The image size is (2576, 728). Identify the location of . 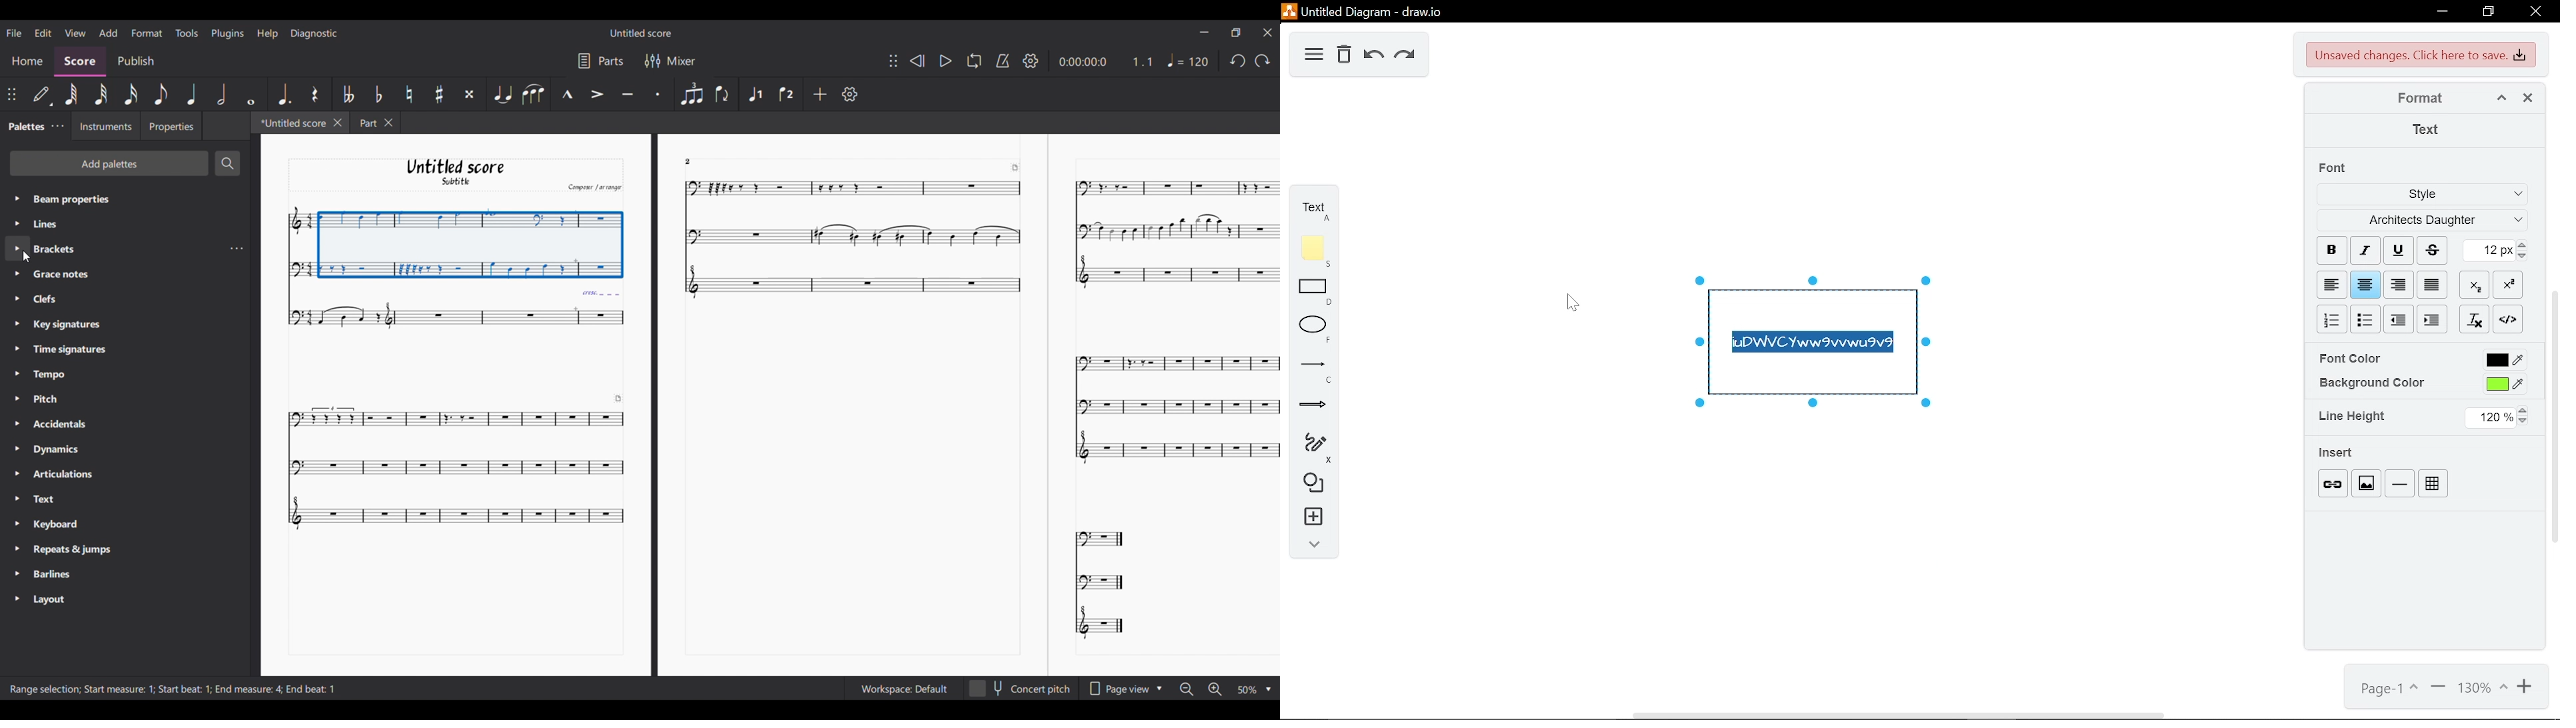
(15, 222).